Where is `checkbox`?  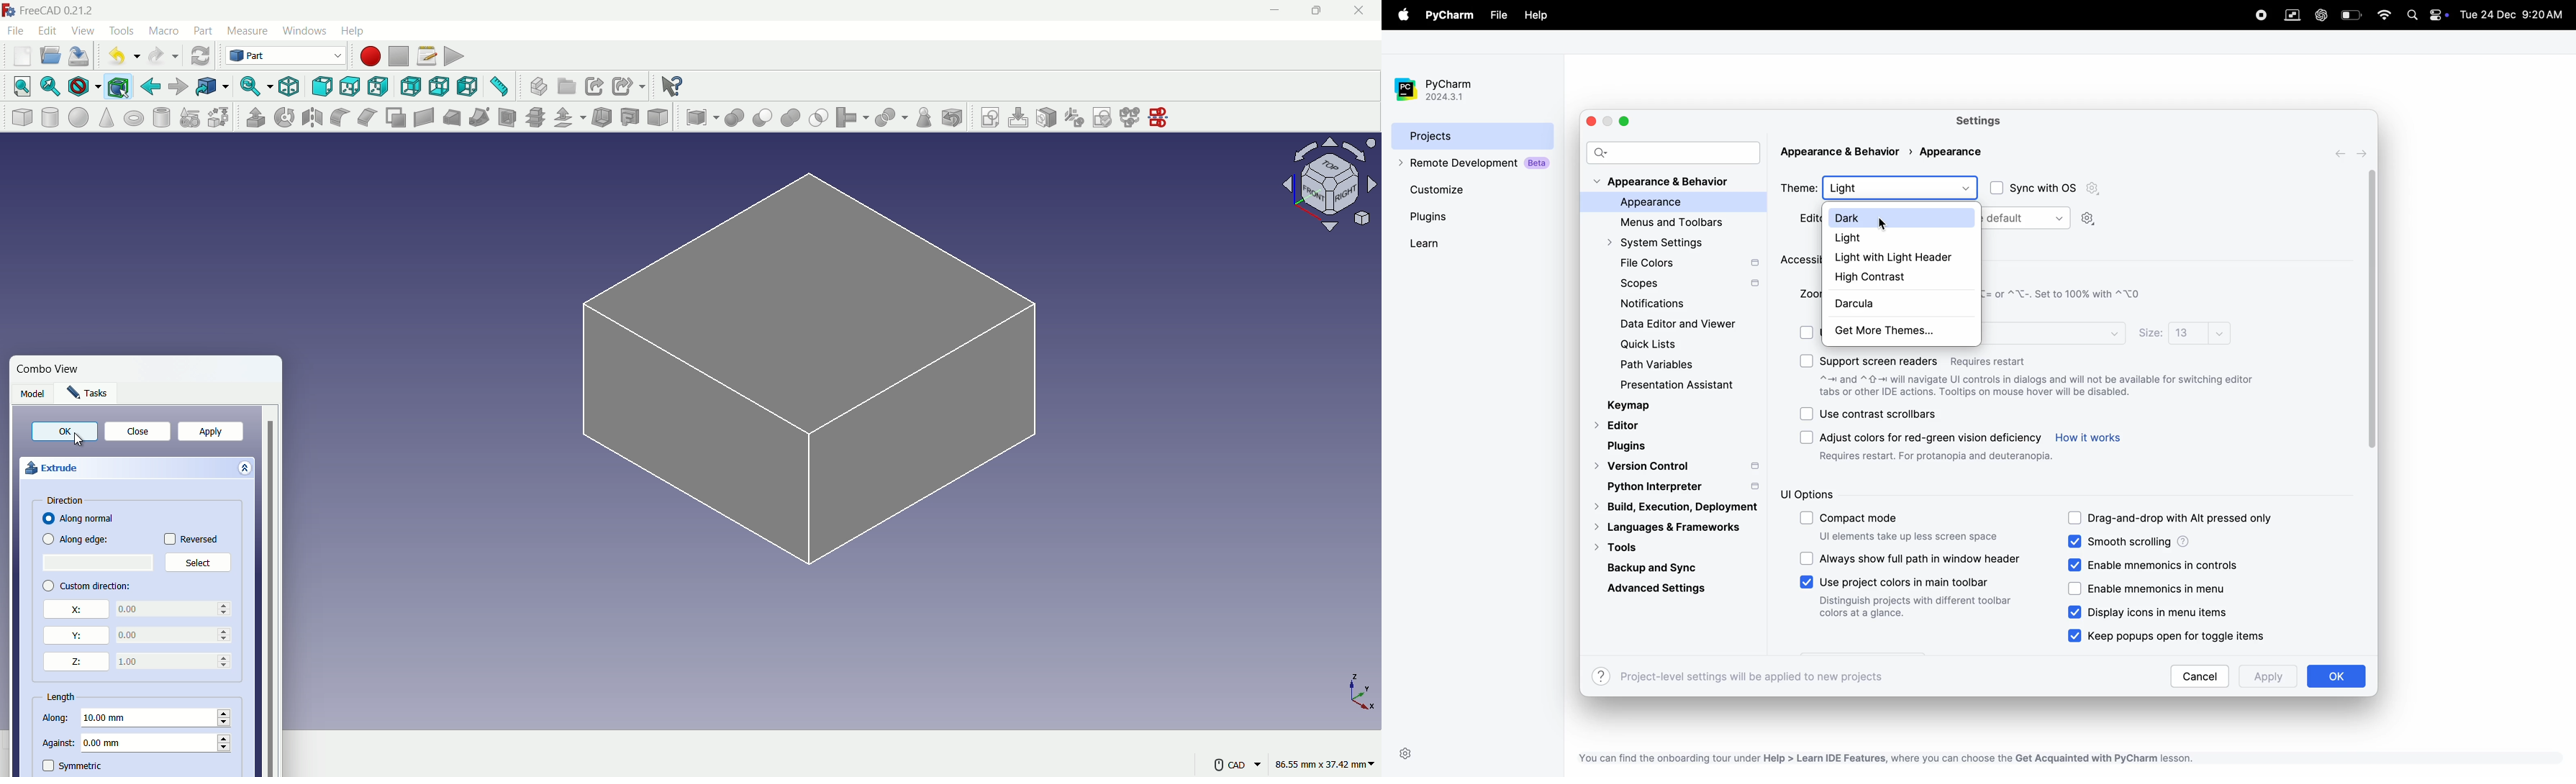
checkbox is located at coordinates (1807, 414).